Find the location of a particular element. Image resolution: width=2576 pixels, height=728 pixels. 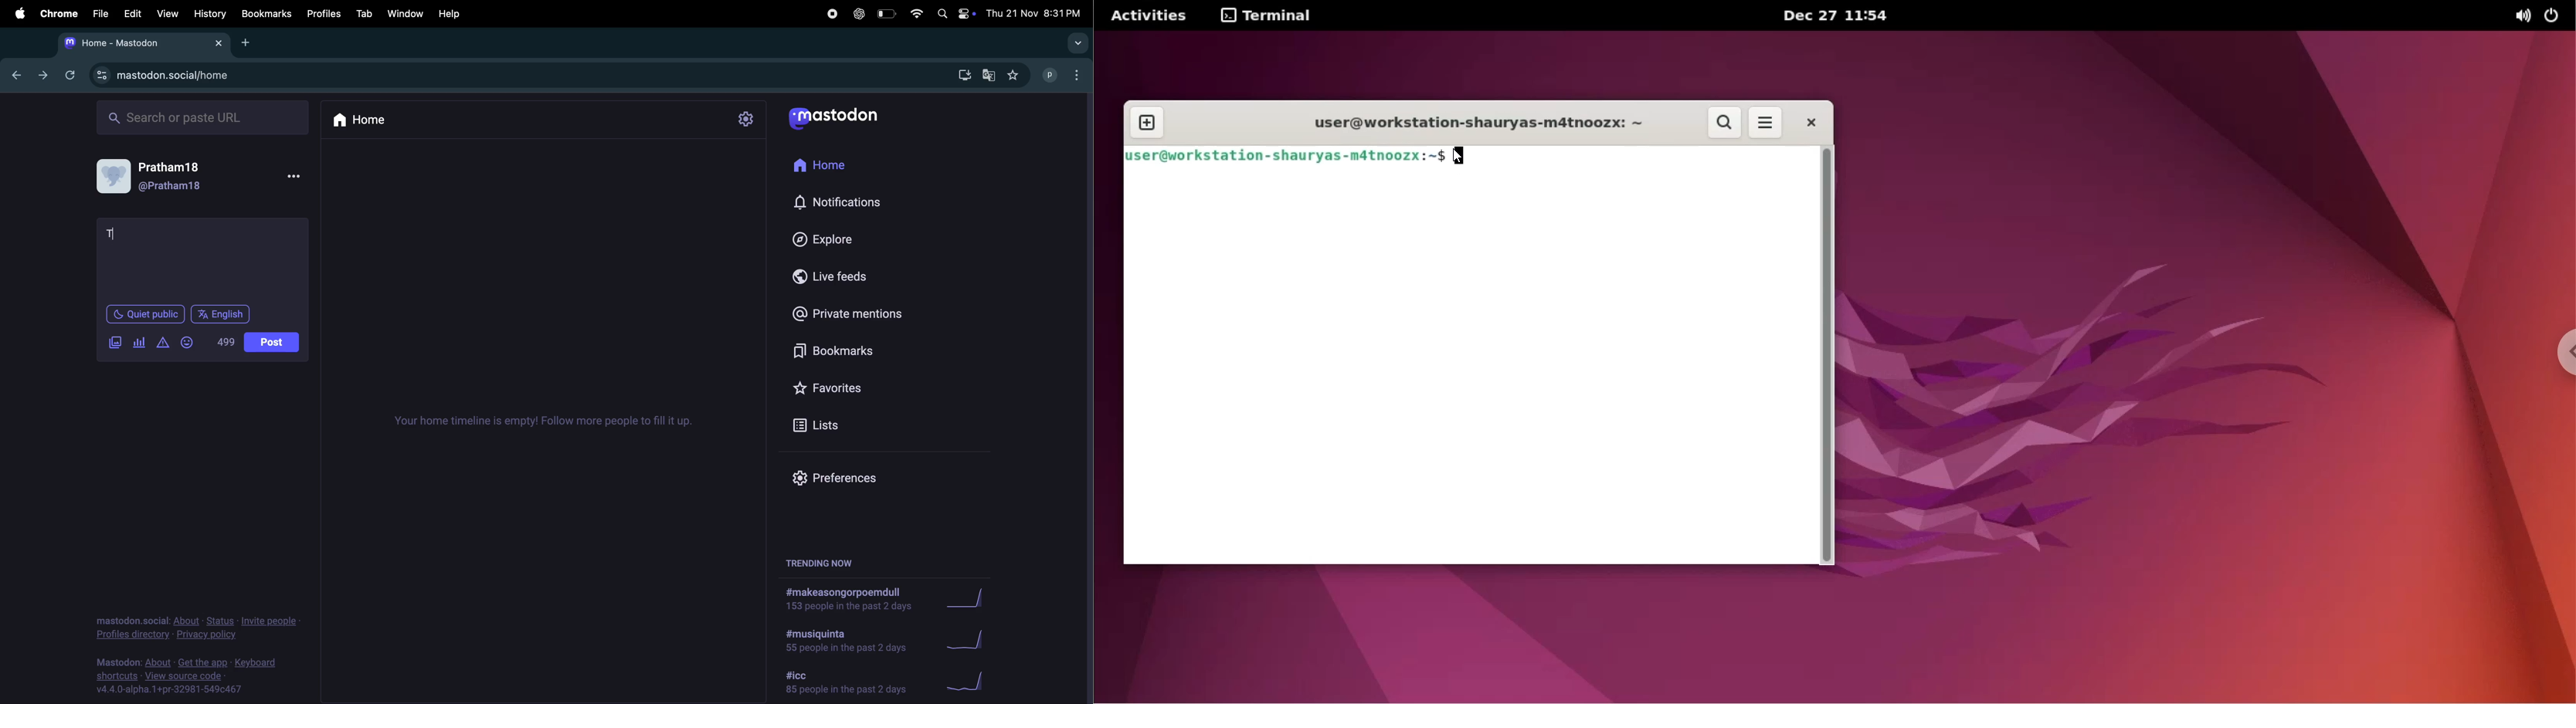

time line is located at coordinates (547, 422).